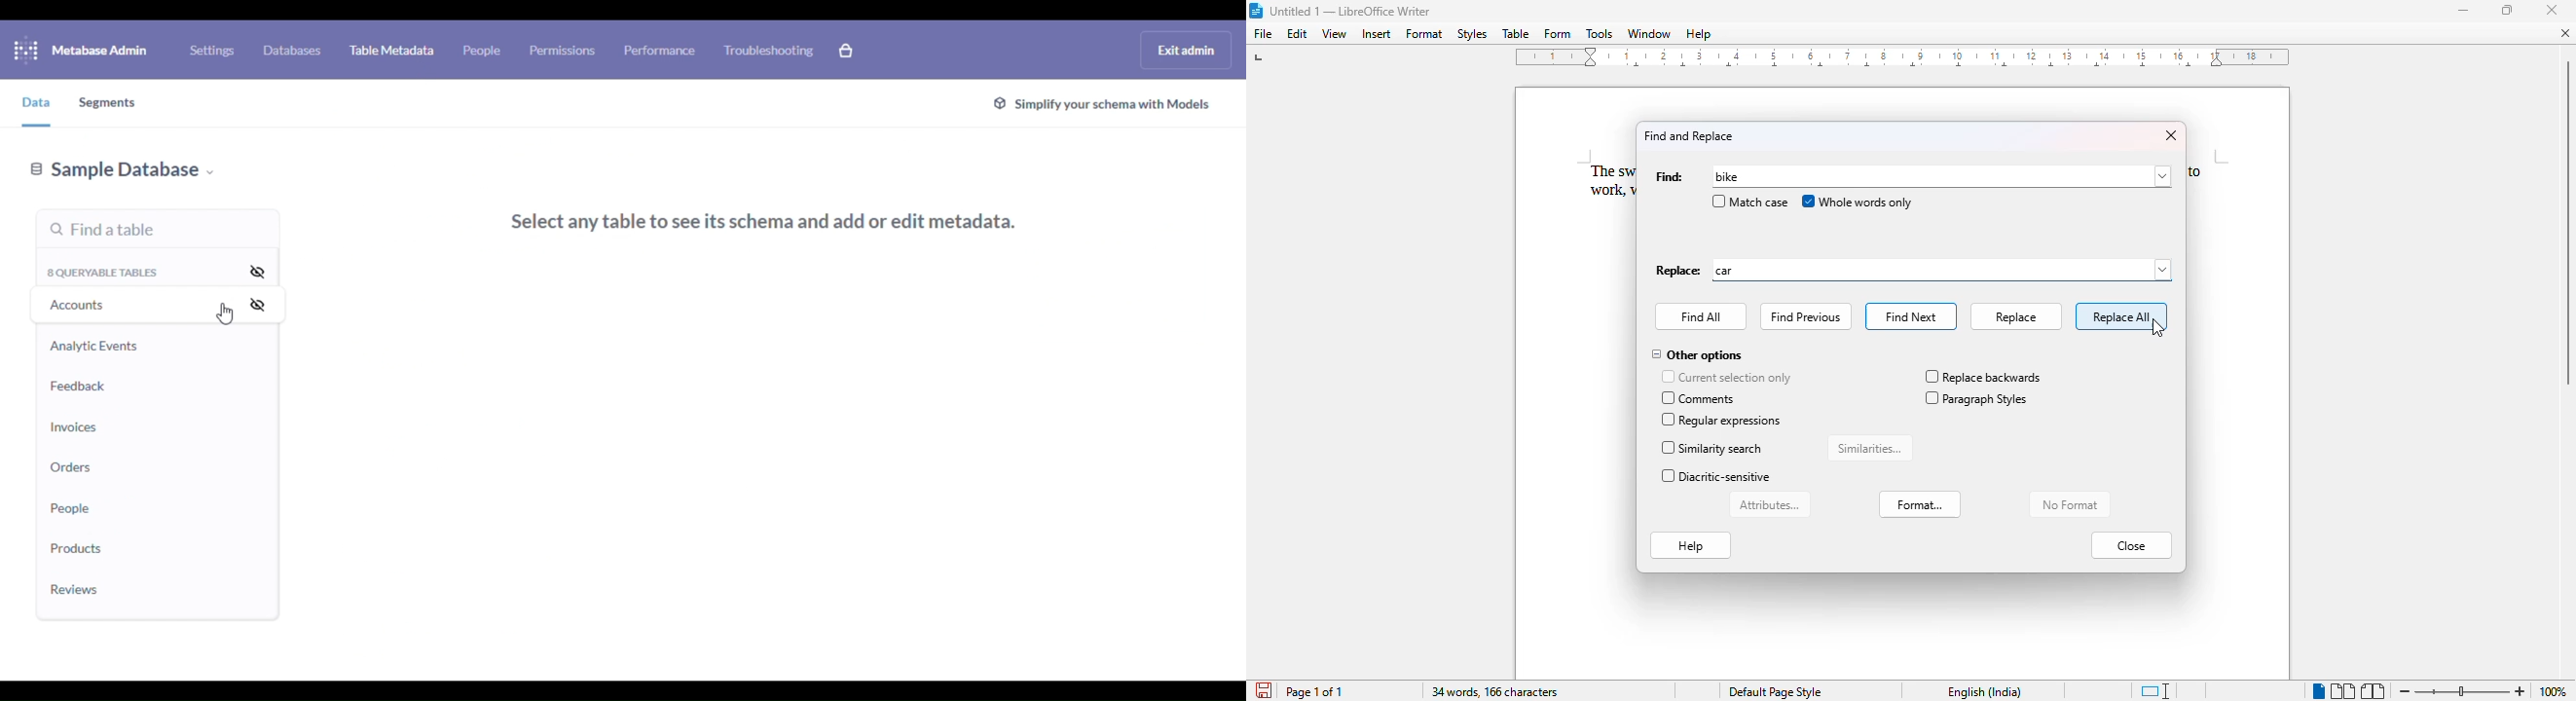  I want to click on replace all, so click(2122, 316).